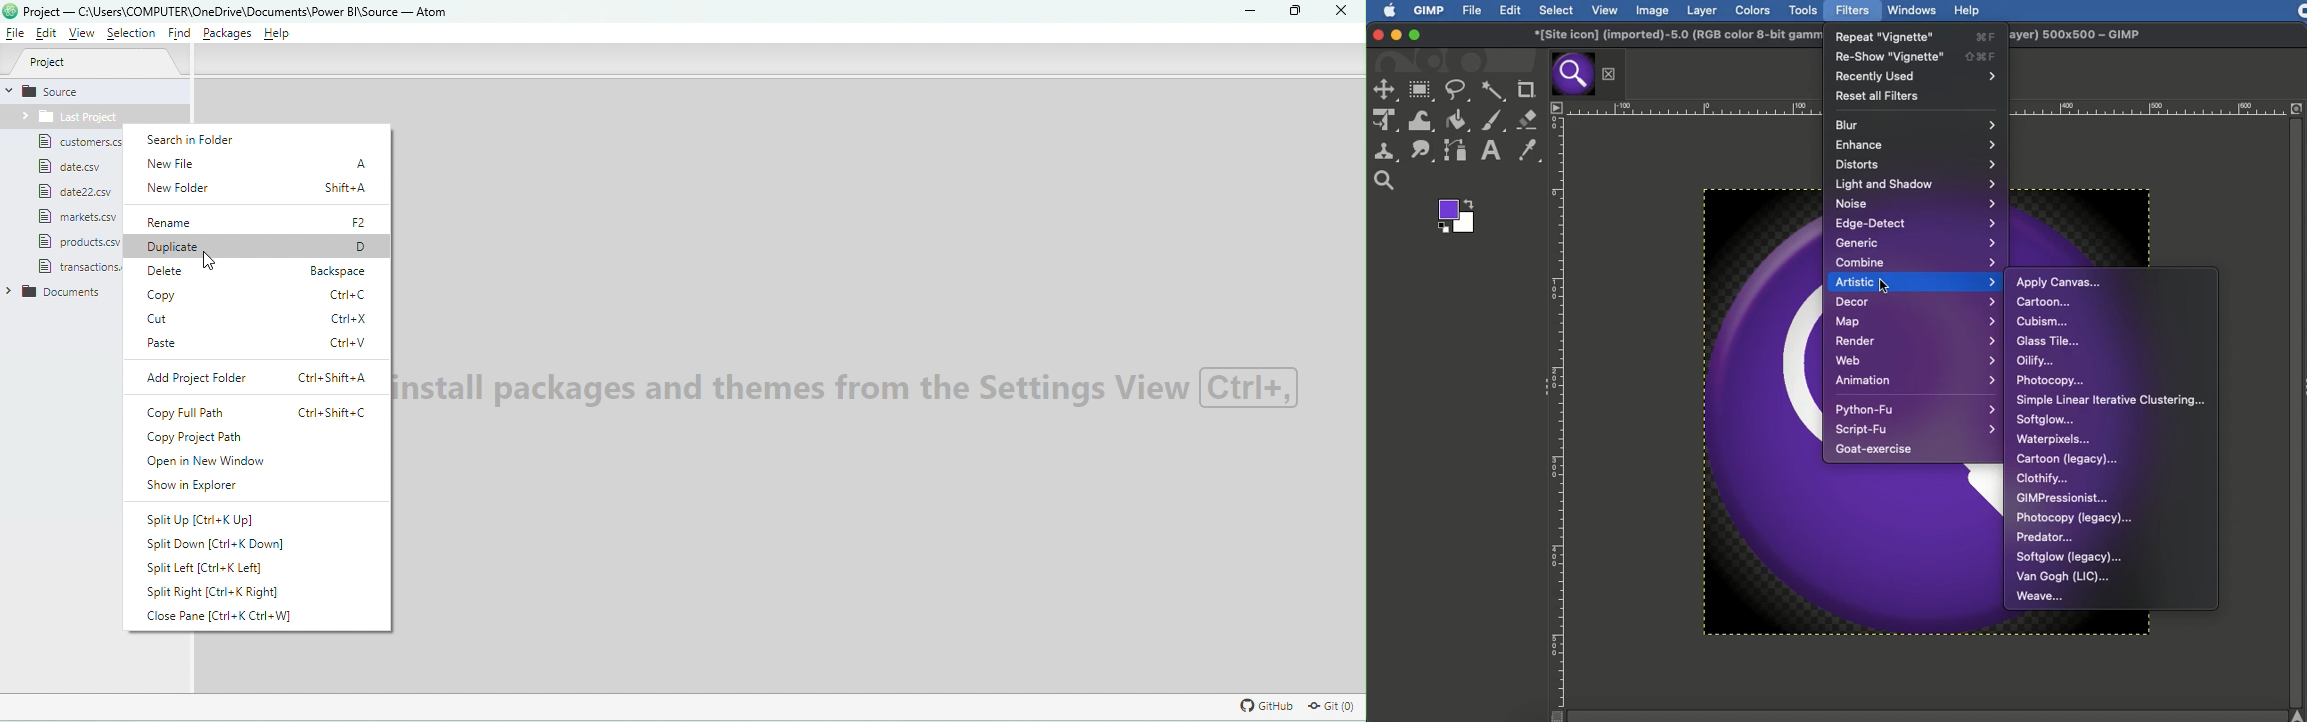 This screenshot has height=728, width=2324. What do you see at coordinates (1914, 144) in the screenshot?
I see `Enhance` at bounding box center [1914, 144].